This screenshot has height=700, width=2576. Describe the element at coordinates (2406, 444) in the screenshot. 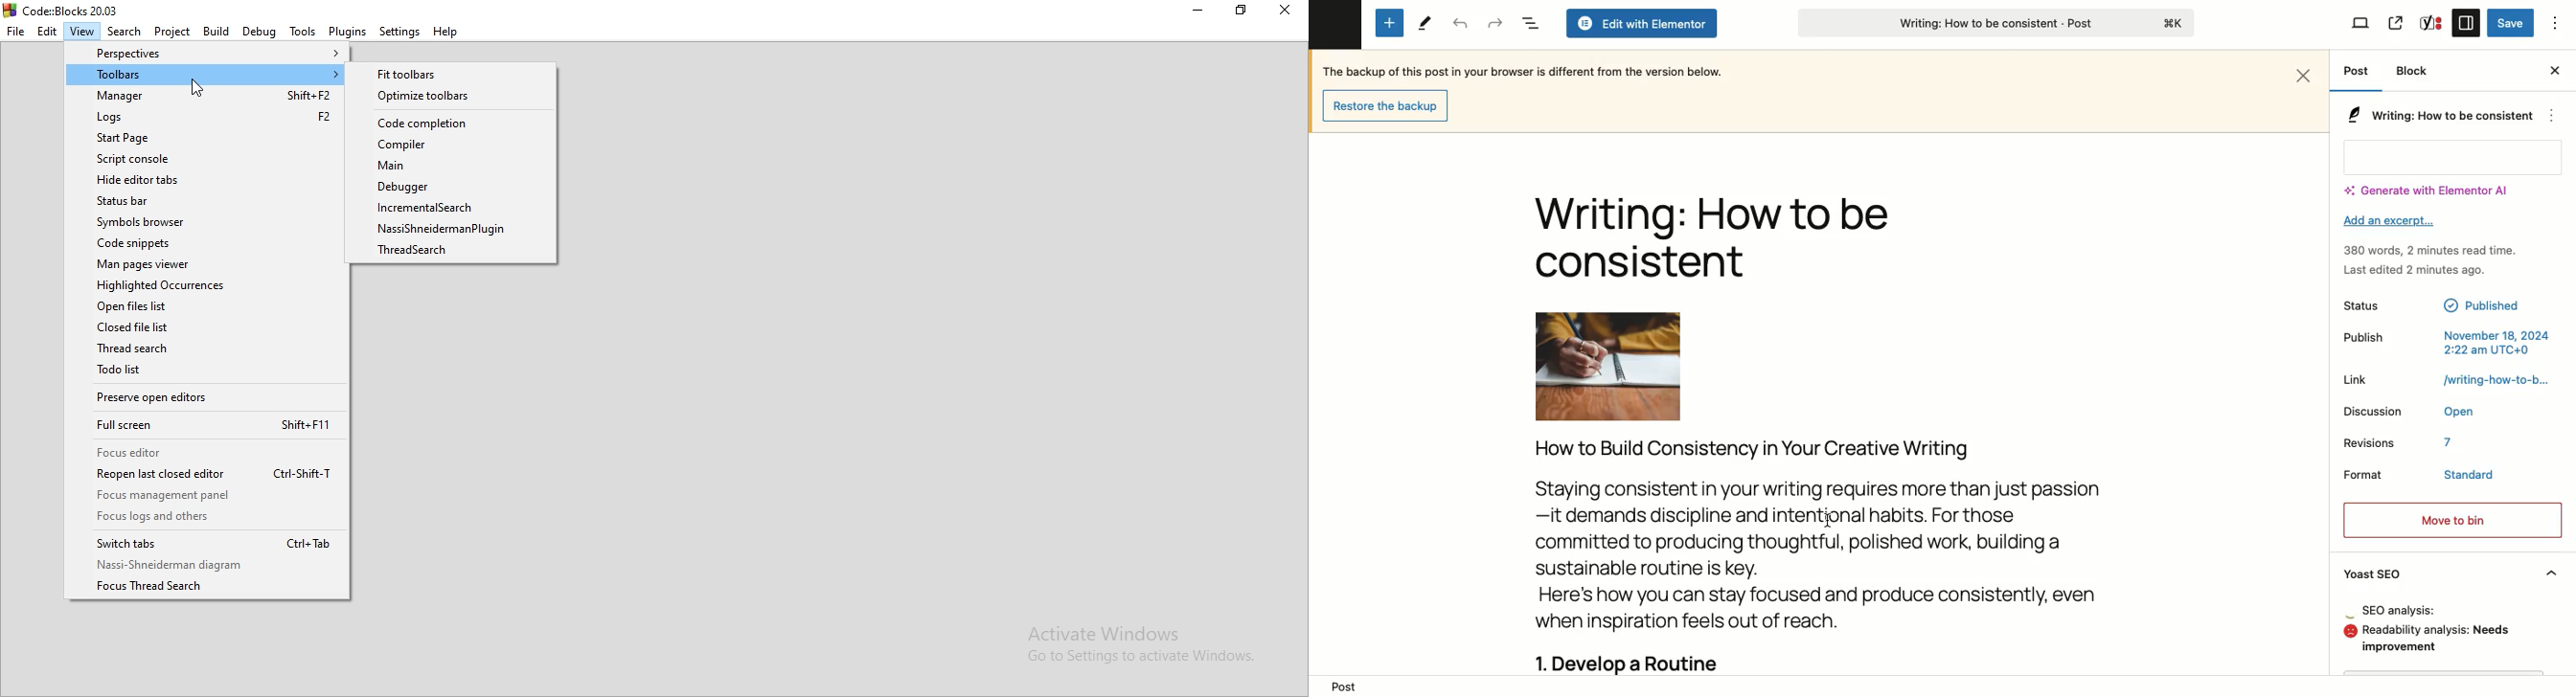

I see `Revisions 7` at that location.